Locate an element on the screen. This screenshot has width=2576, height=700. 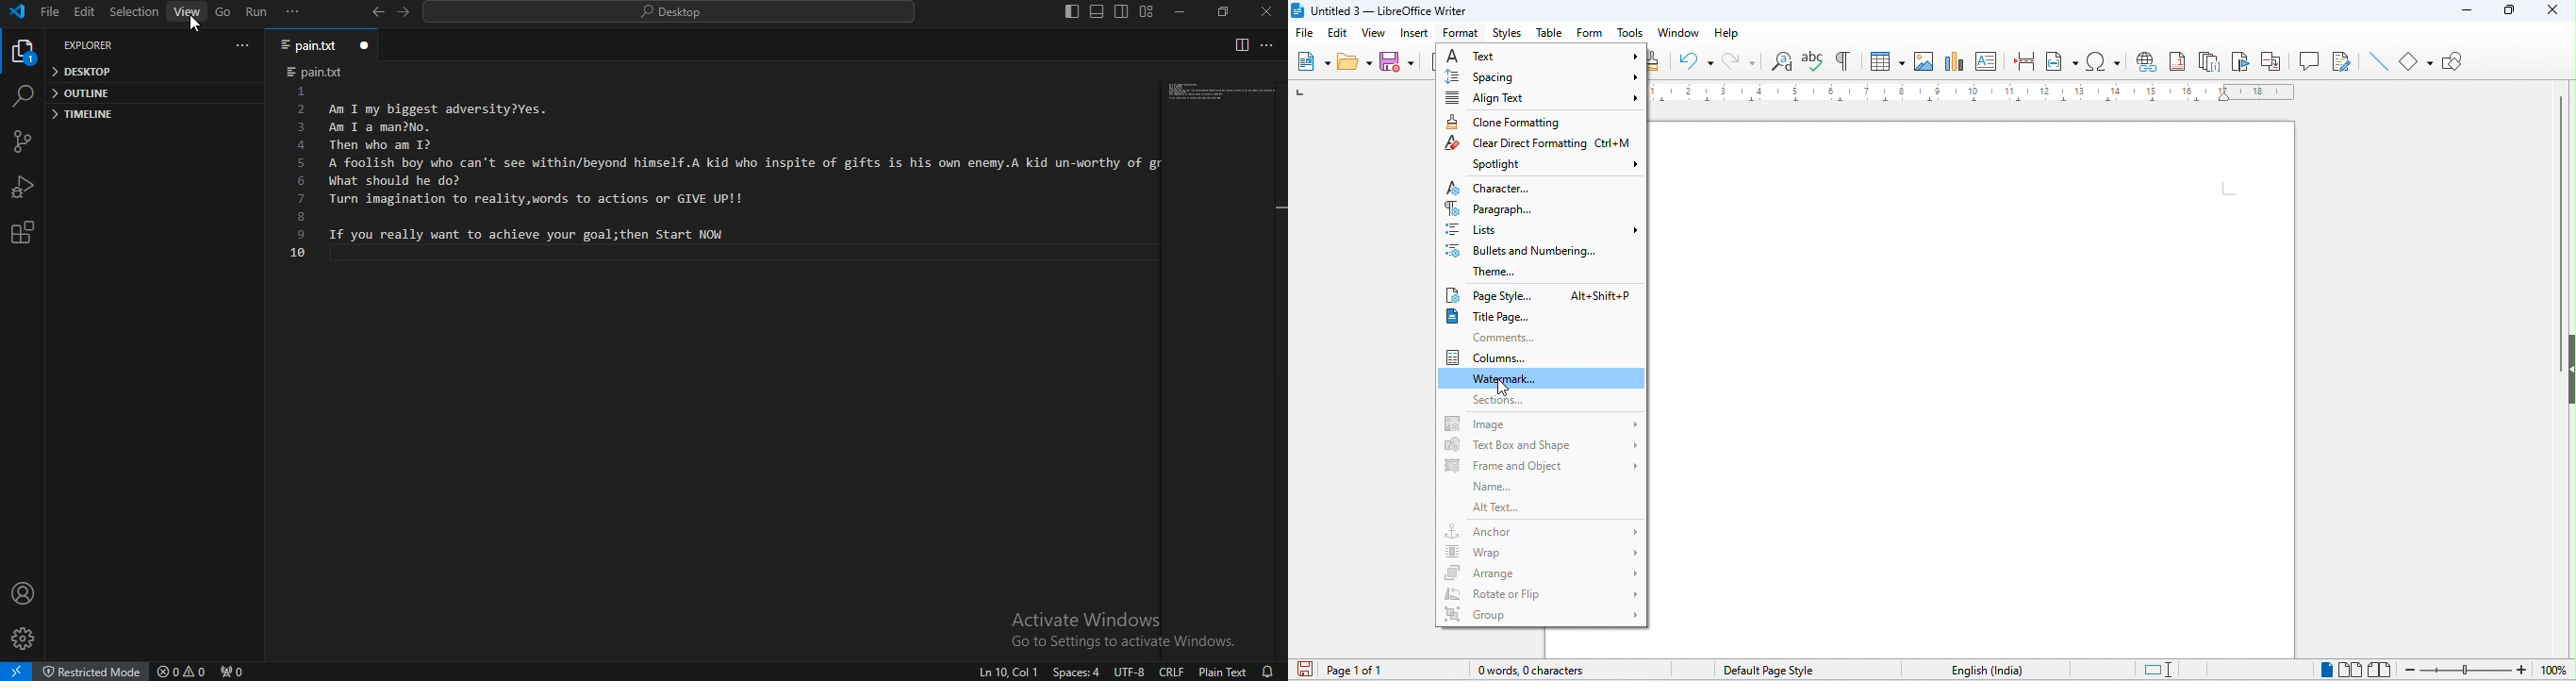
minimize is located at coordinates (2468, 11).